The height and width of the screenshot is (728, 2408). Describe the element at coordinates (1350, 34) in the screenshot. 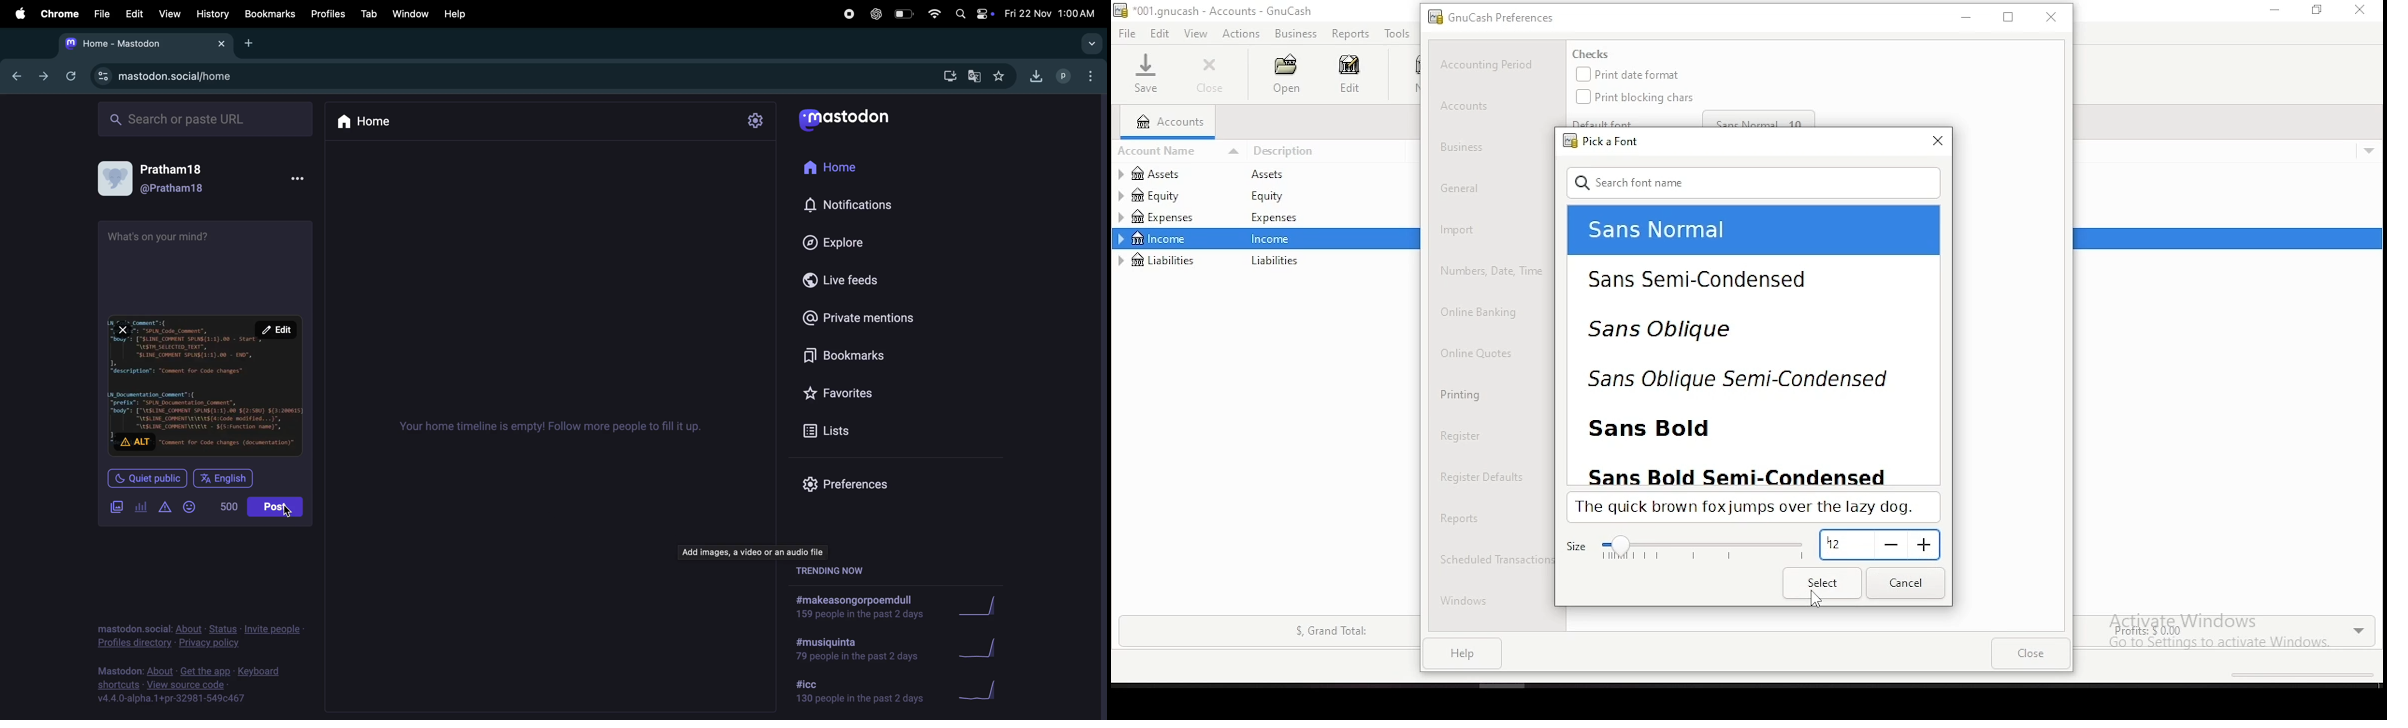

I see `reports` at that location.